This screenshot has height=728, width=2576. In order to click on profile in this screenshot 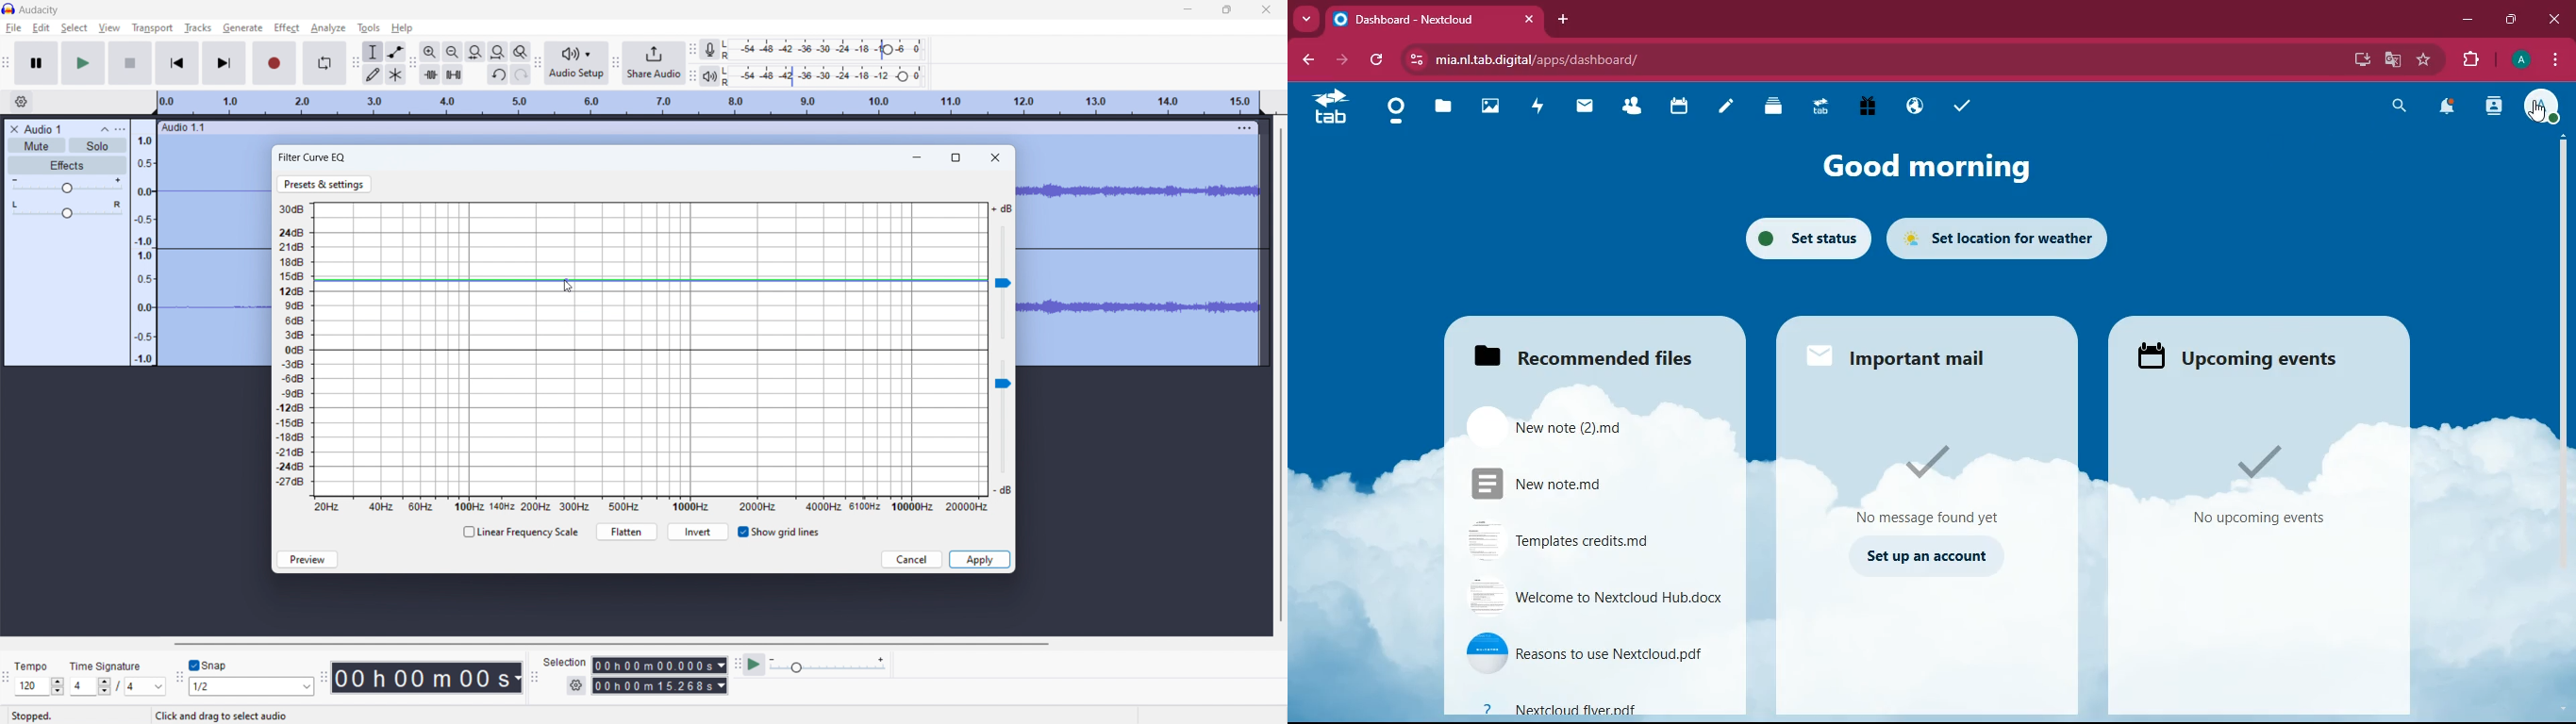, I will do `click(2543, 109)`.